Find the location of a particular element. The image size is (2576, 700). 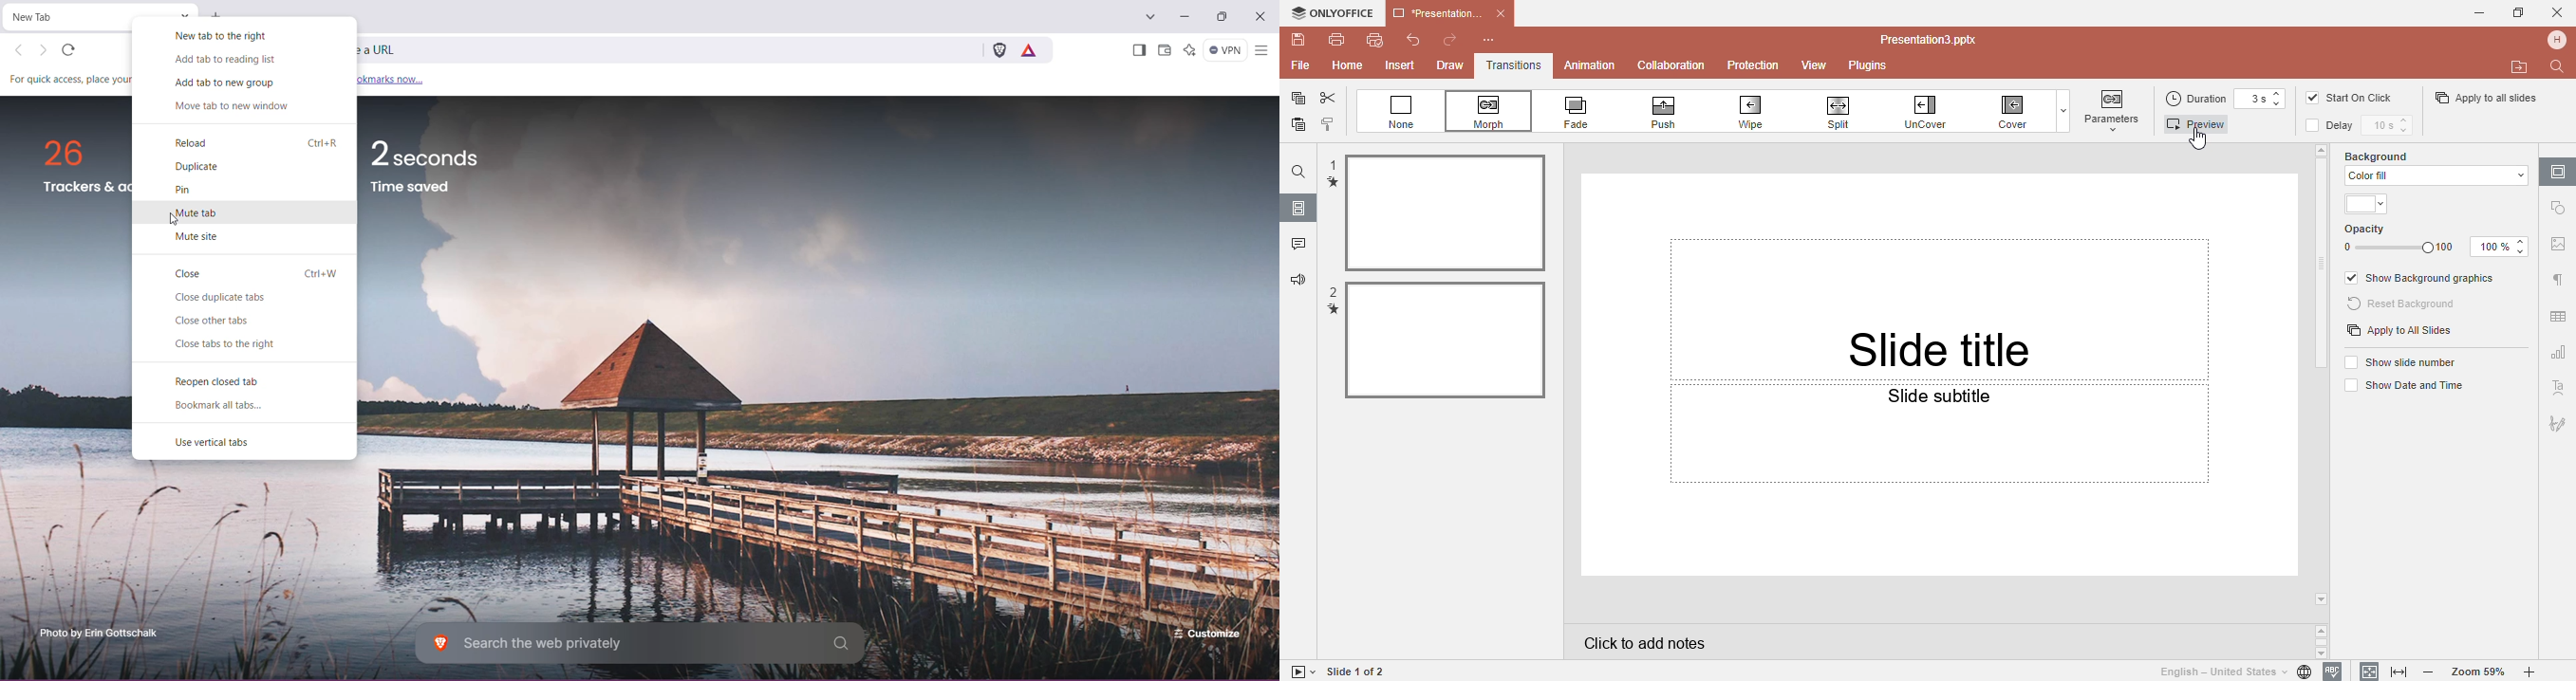

Customize quick access toolbar is located at coordinates (1499, 40).